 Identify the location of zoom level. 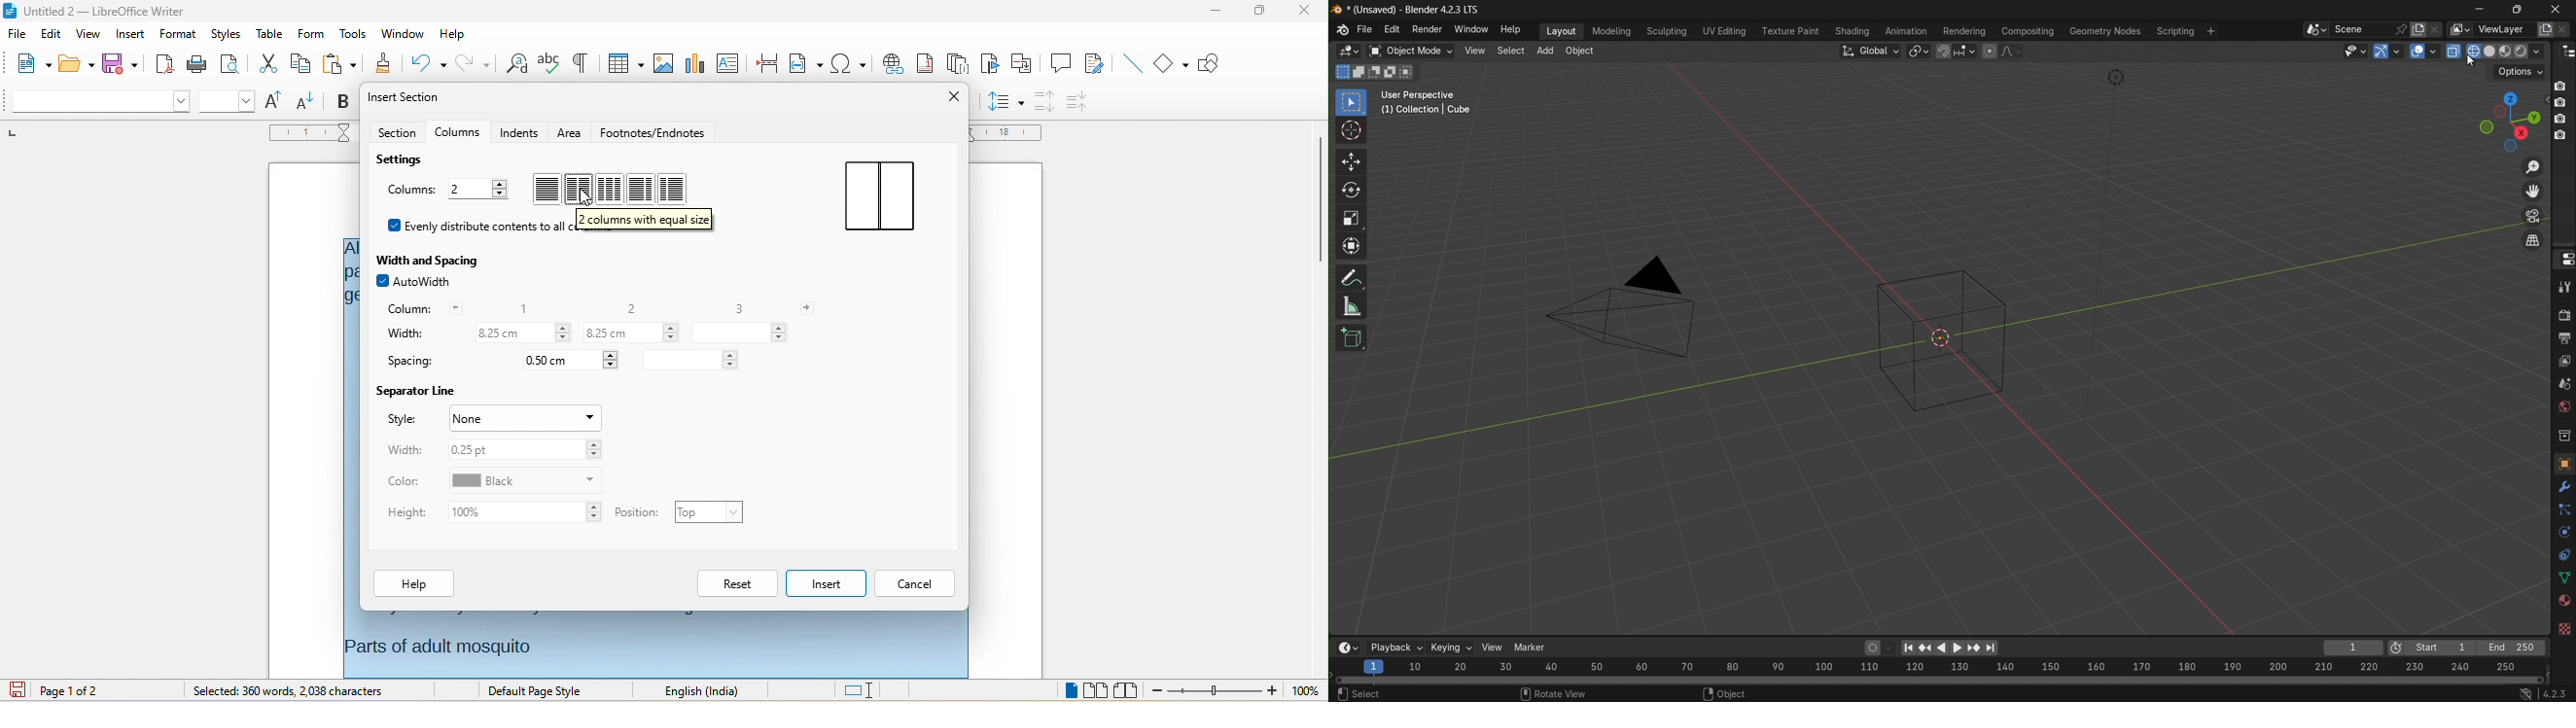
(1305, 691).